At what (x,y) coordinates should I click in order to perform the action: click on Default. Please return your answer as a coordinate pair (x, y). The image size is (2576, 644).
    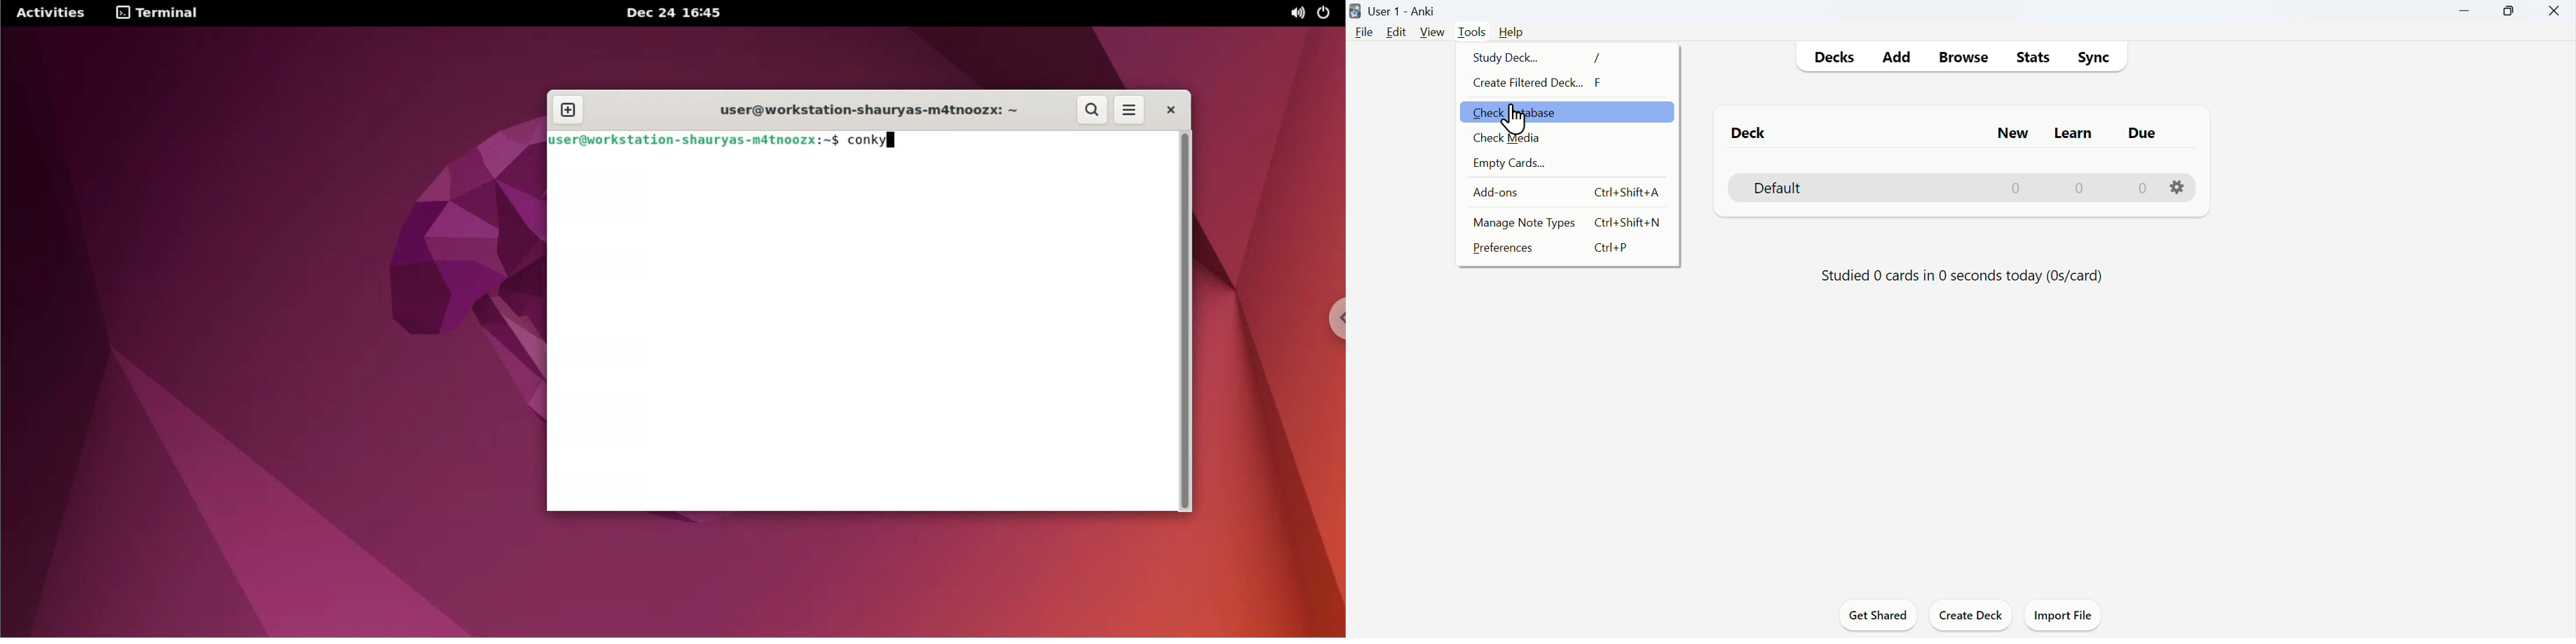
    Looking at the image, I should click on (1941, 188).